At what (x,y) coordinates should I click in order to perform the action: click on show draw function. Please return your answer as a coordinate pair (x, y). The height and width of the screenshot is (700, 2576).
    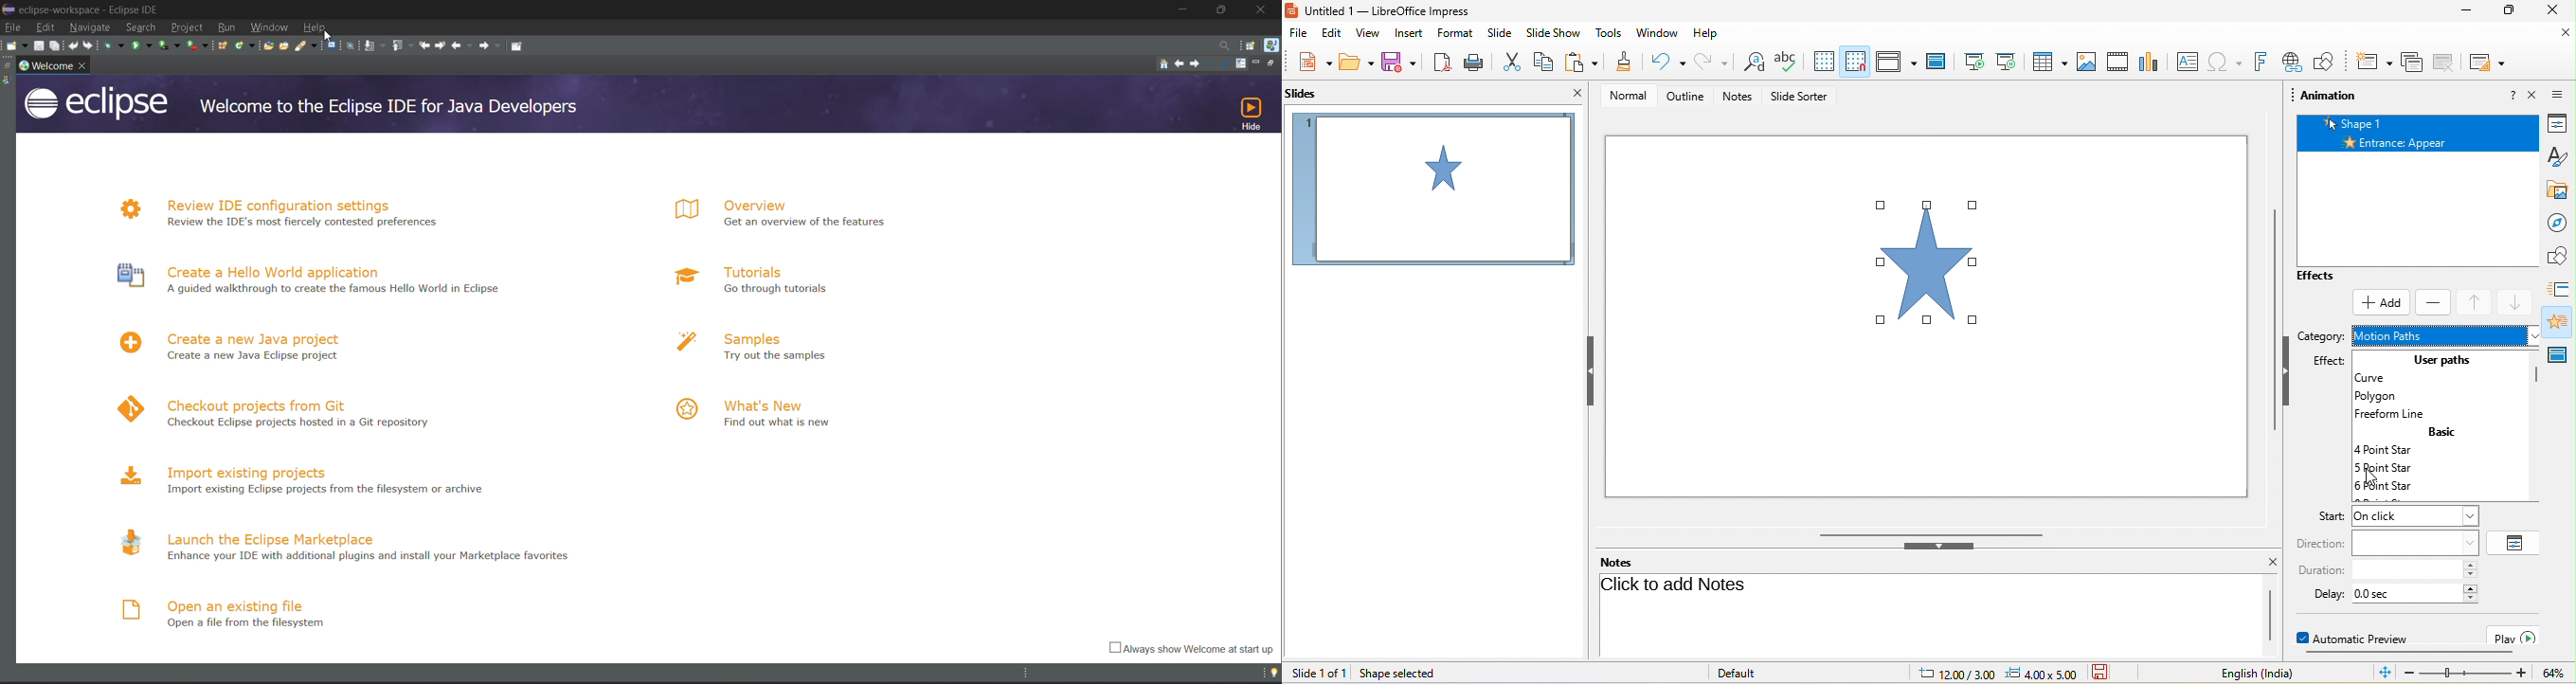
    Looking at the image, I should click on (2324, 61).